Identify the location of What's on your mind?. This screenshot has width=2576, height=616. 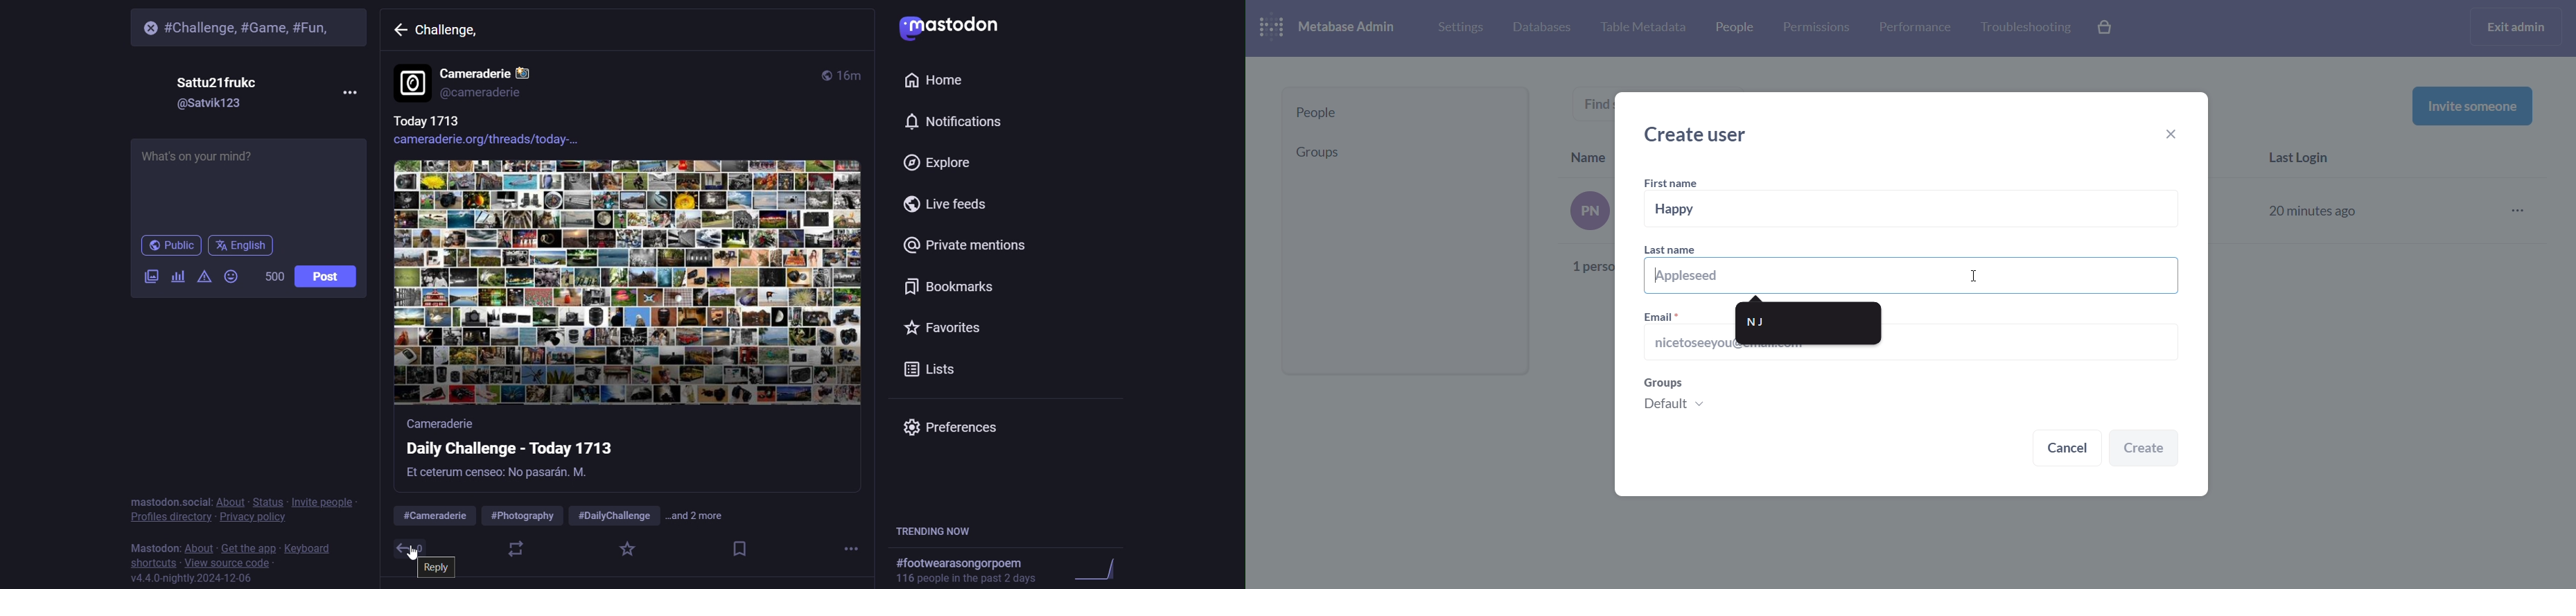
(249, 184).